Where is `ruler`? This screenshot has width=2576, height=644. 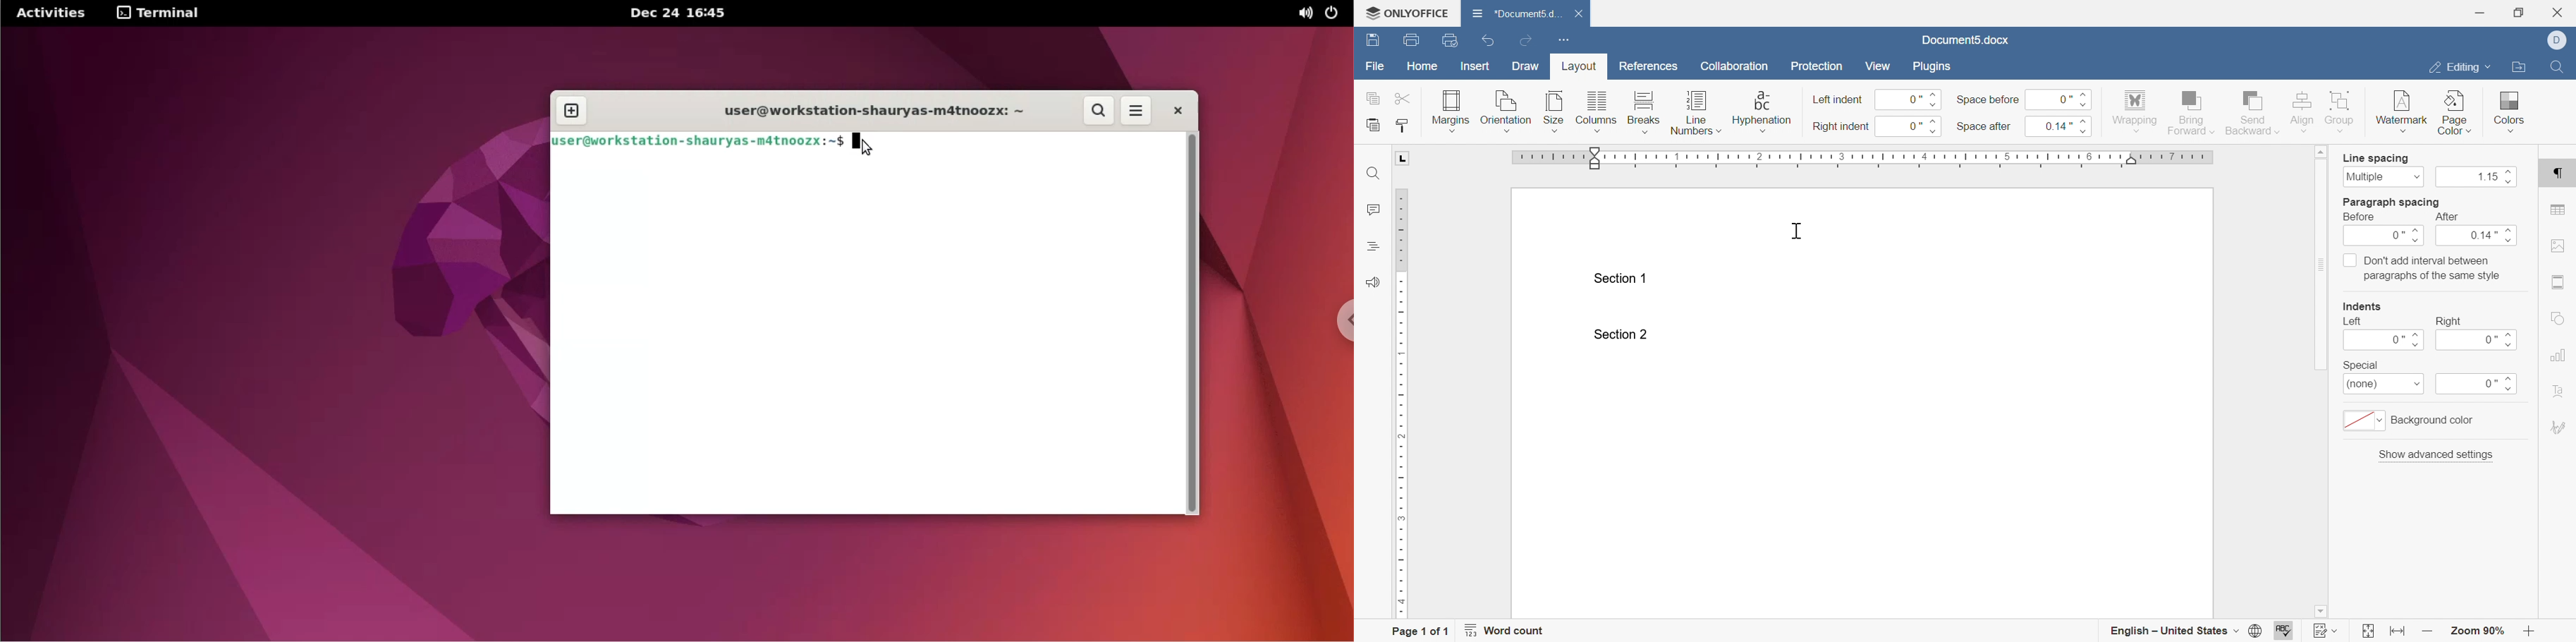 ruler is located at coordinates (1861, 160).